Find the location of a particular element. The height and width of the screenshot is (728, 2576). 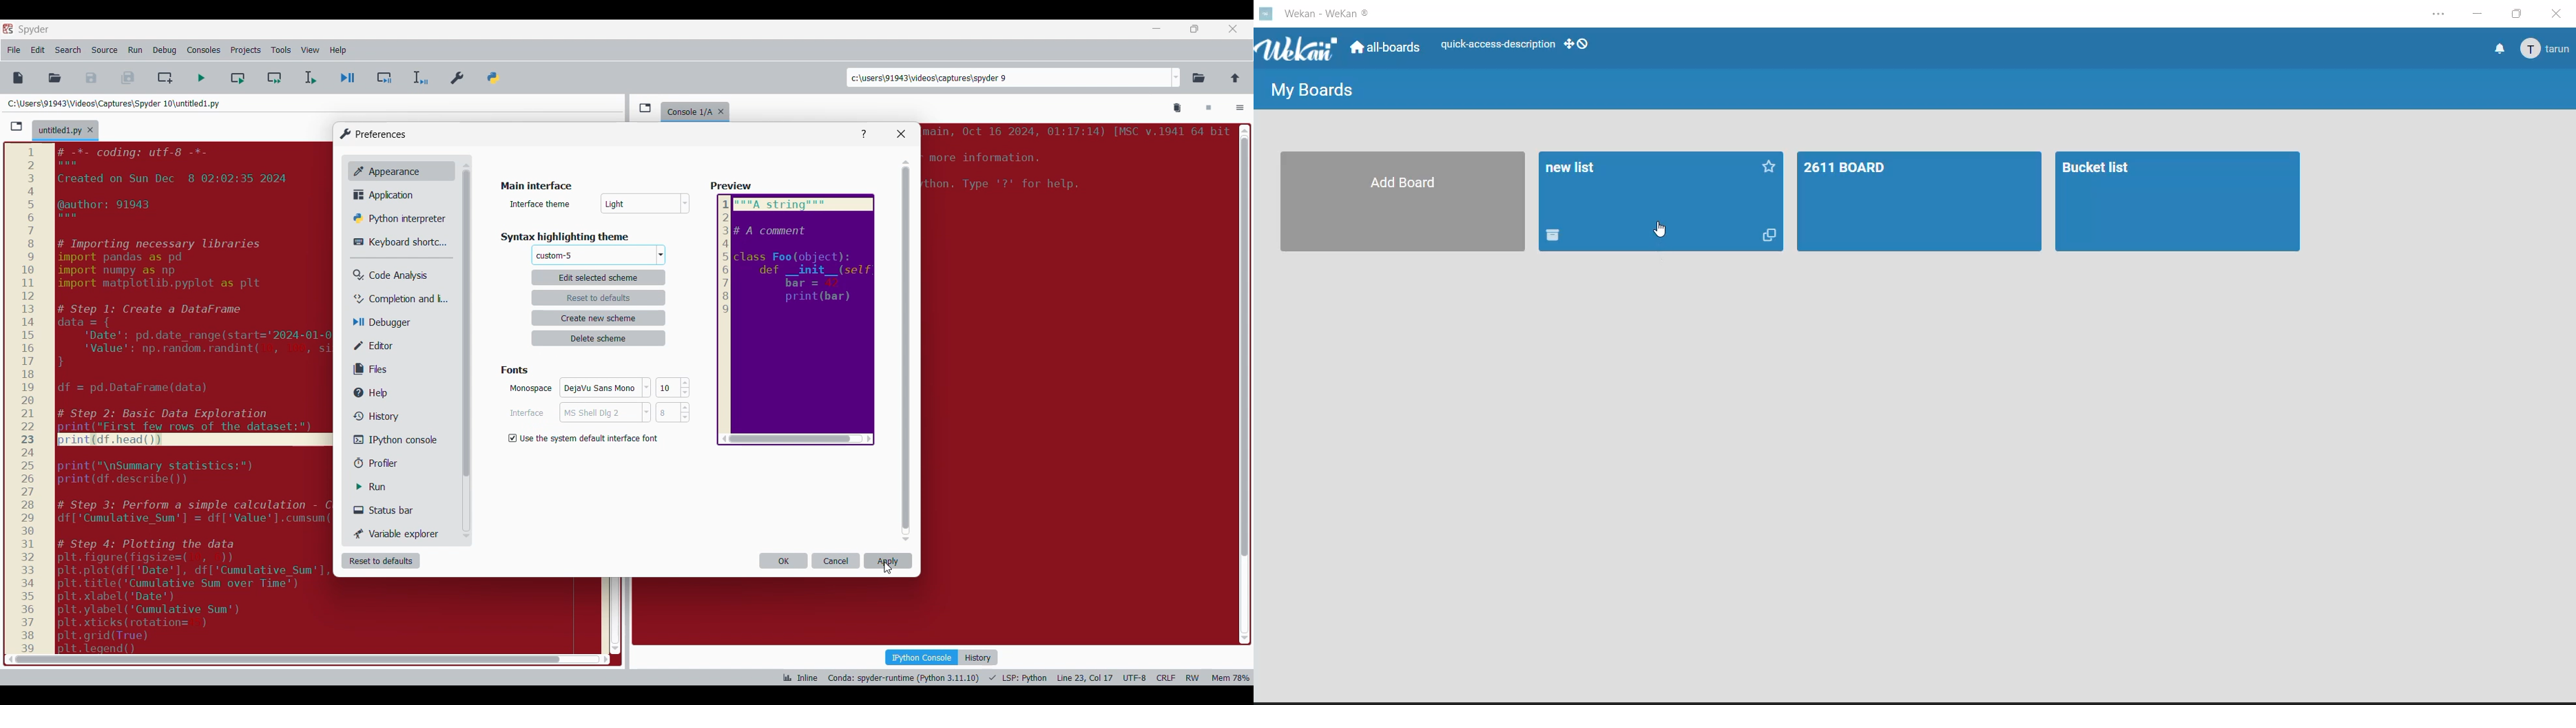

Cancel is located at coordinates (837, 561).